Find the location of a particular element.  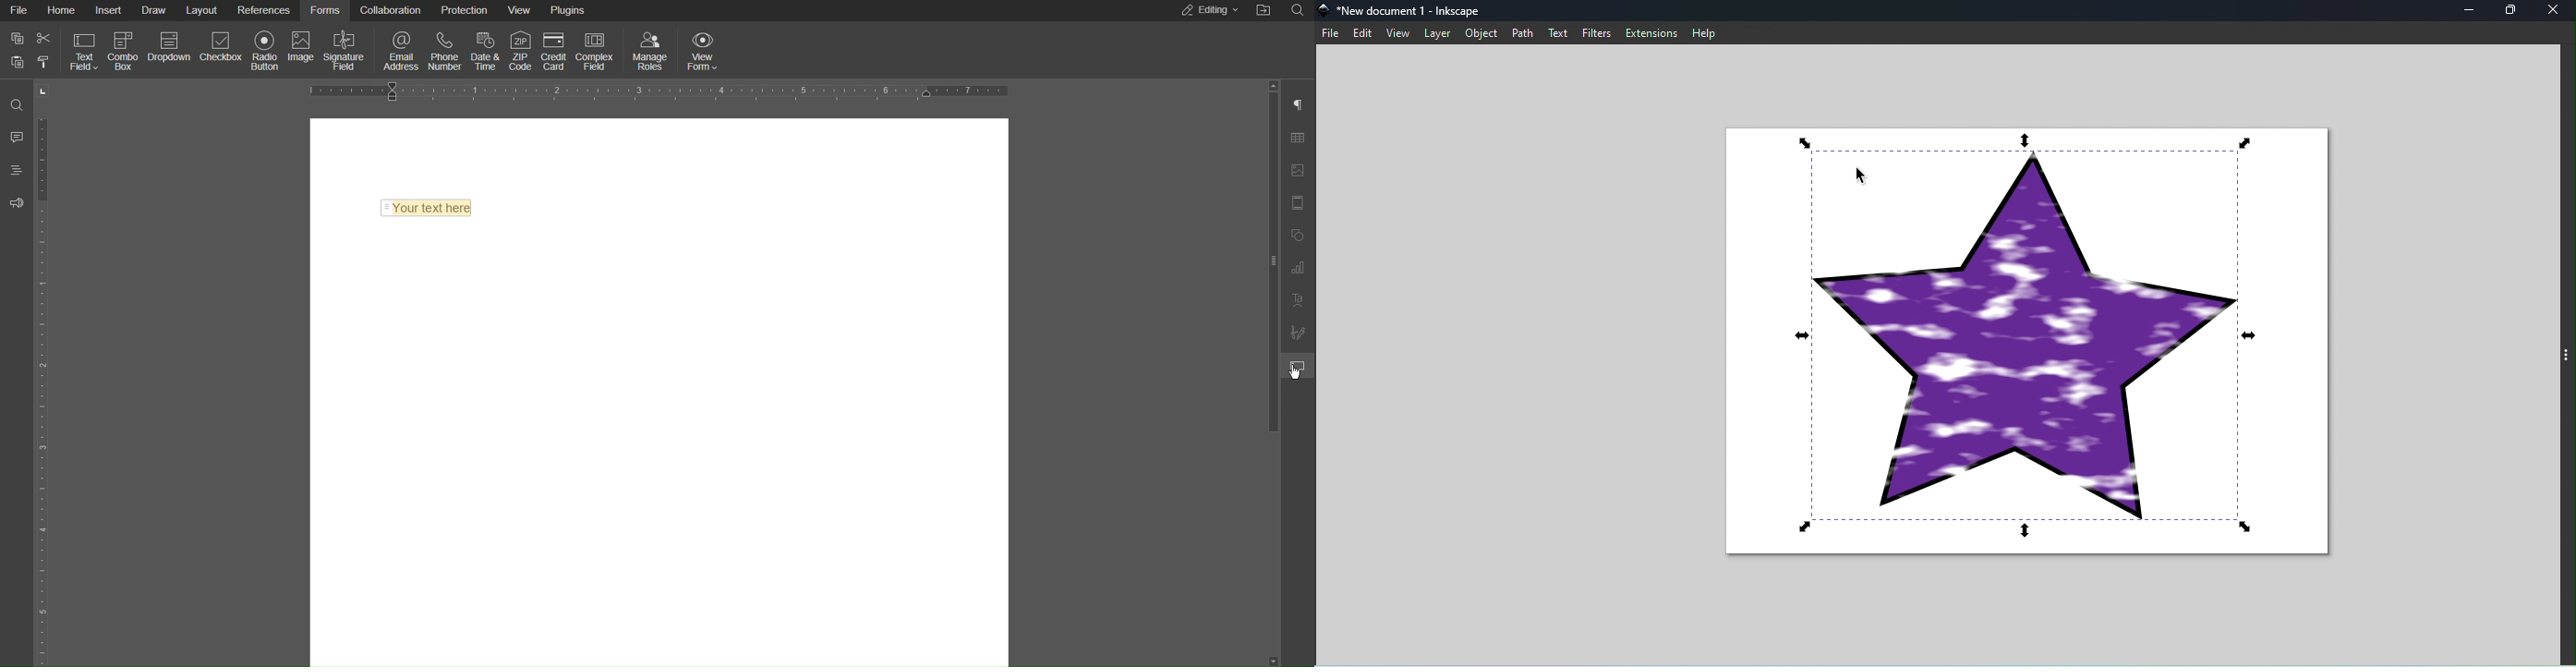

Forms is located at coordinates (327, 12).